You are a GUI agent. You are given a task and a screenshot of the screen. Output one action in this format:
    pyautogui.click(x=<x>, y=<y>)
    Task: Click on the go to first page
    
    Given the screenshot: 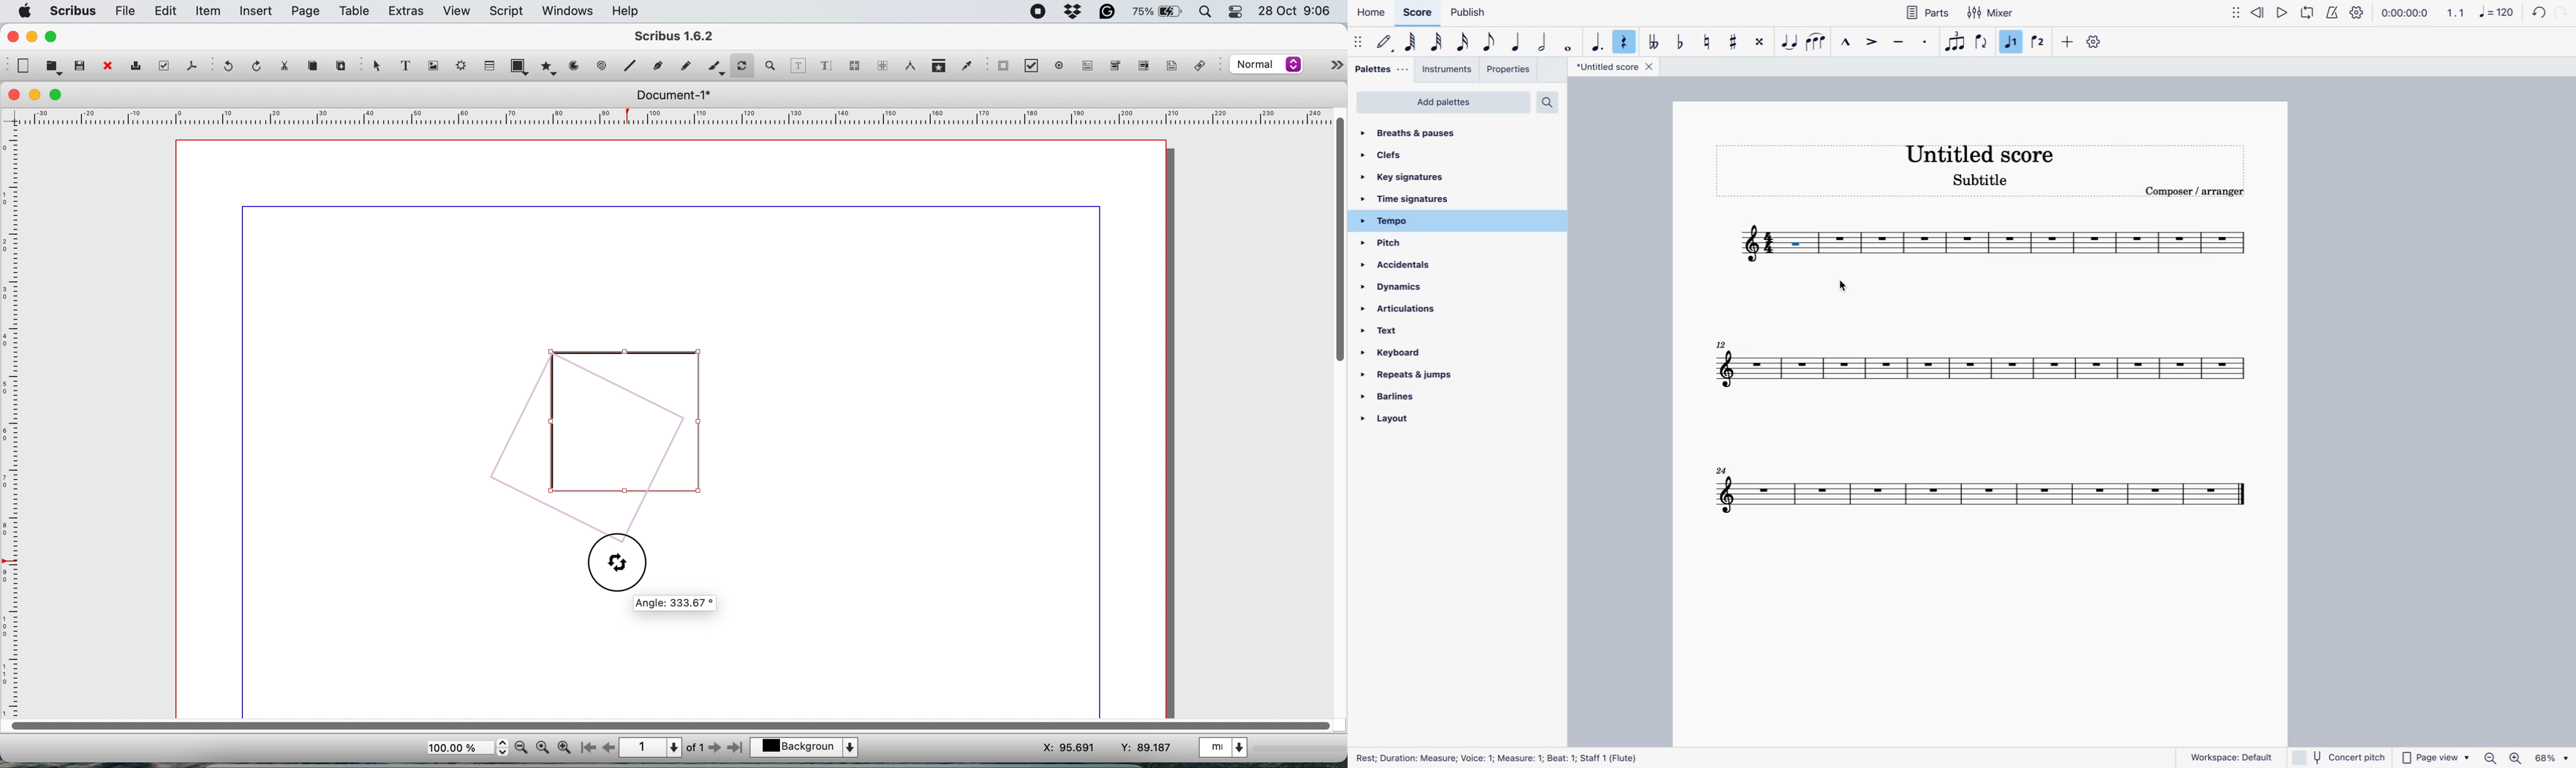 What is the action you would take?
    pyautogui.click(x=587, y=748)
    